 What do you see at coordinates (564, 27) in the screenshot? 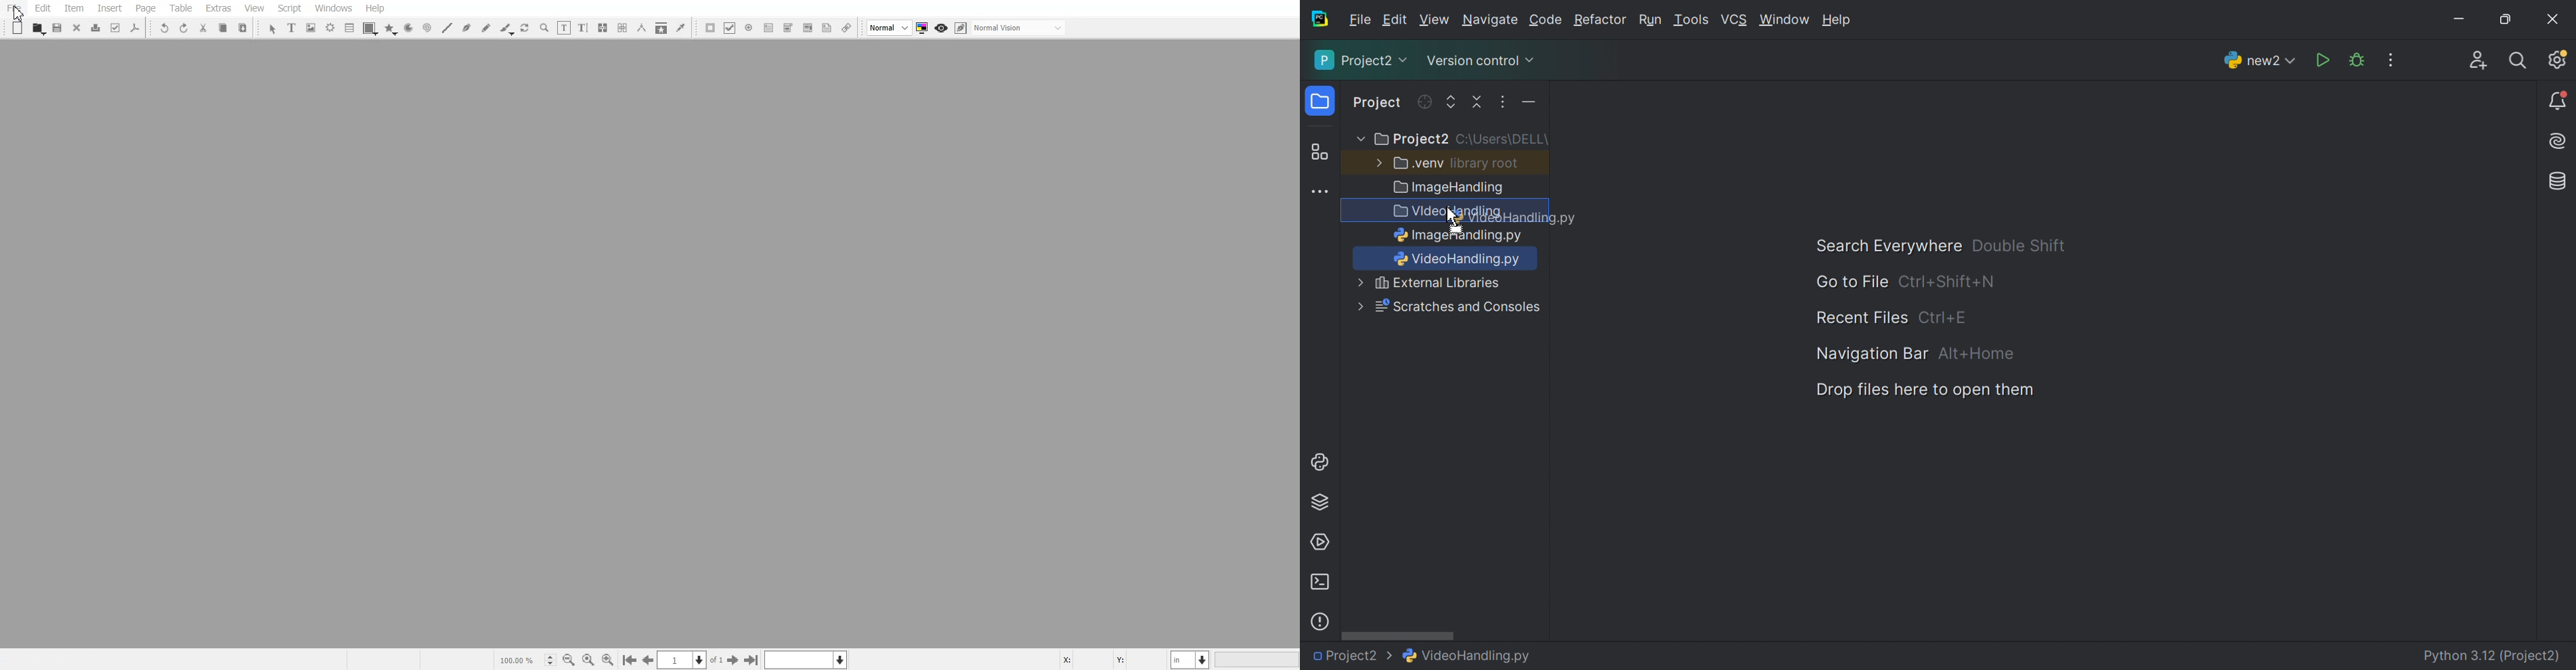
I see `Edit contents of frame` at bounding box center [564, 27].